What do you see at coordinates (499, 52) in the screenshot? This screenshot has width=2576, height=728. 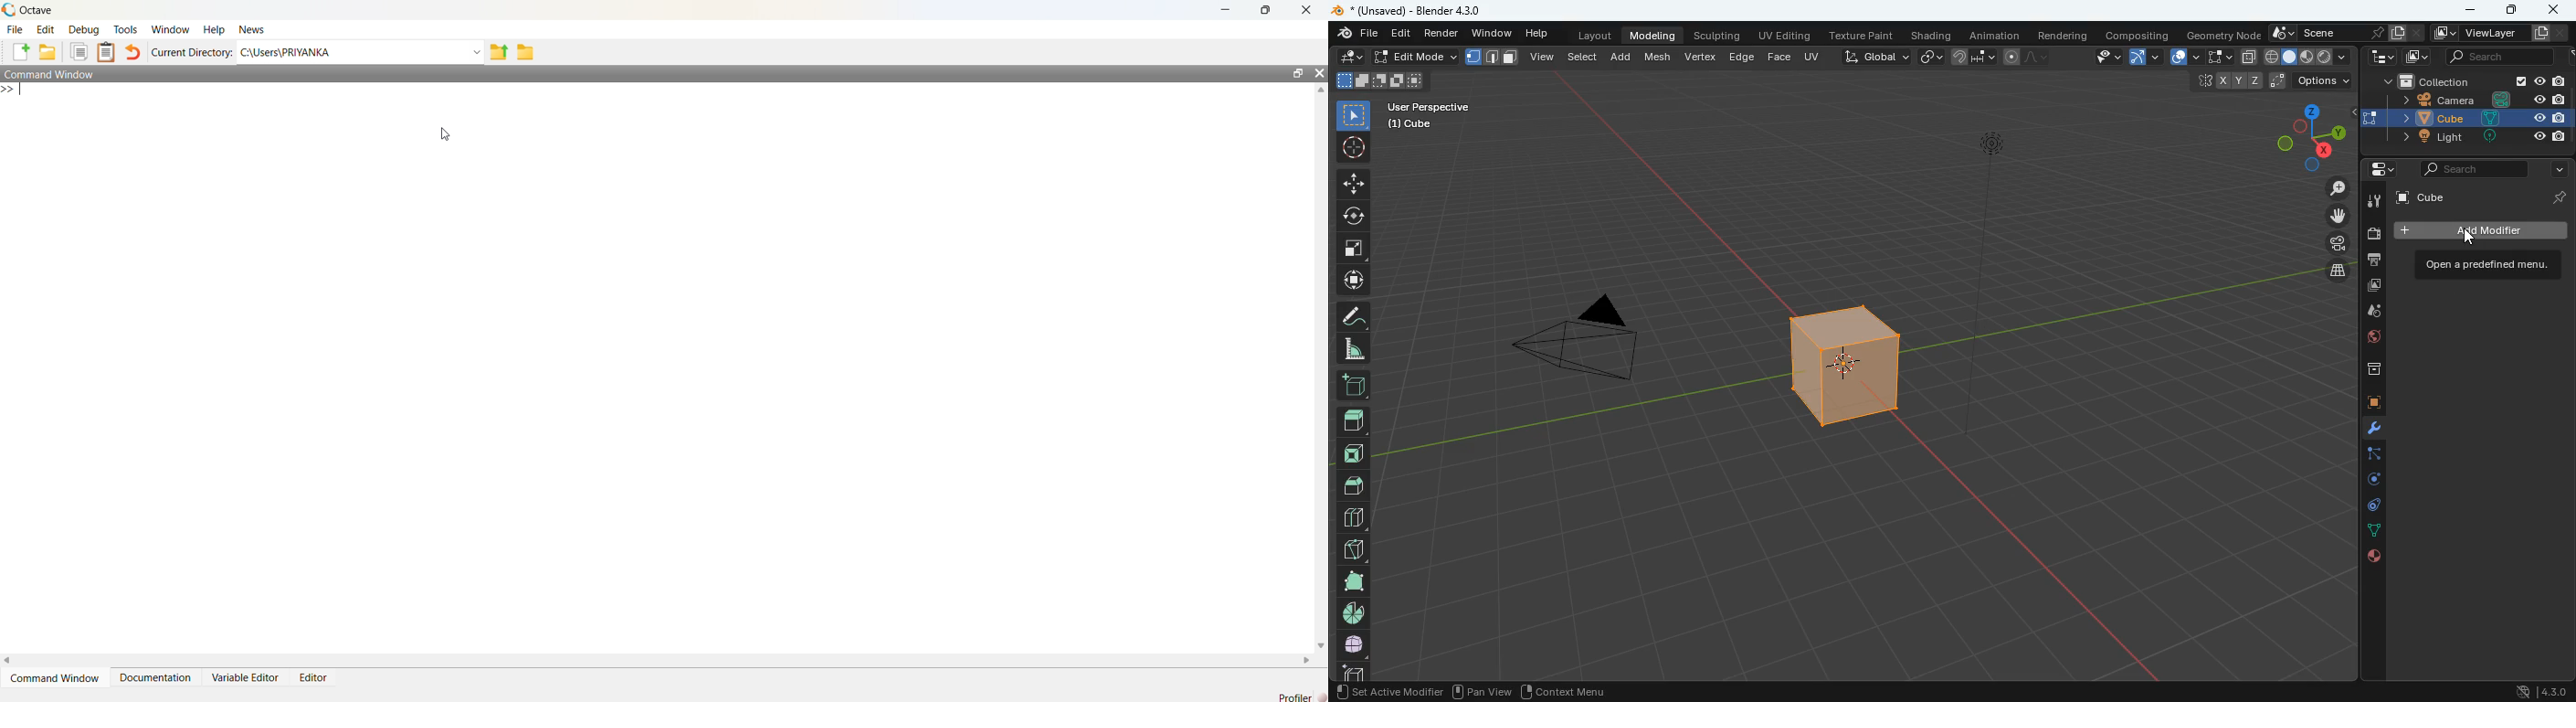 I see `One directory up` at bounding box center [499, 52].